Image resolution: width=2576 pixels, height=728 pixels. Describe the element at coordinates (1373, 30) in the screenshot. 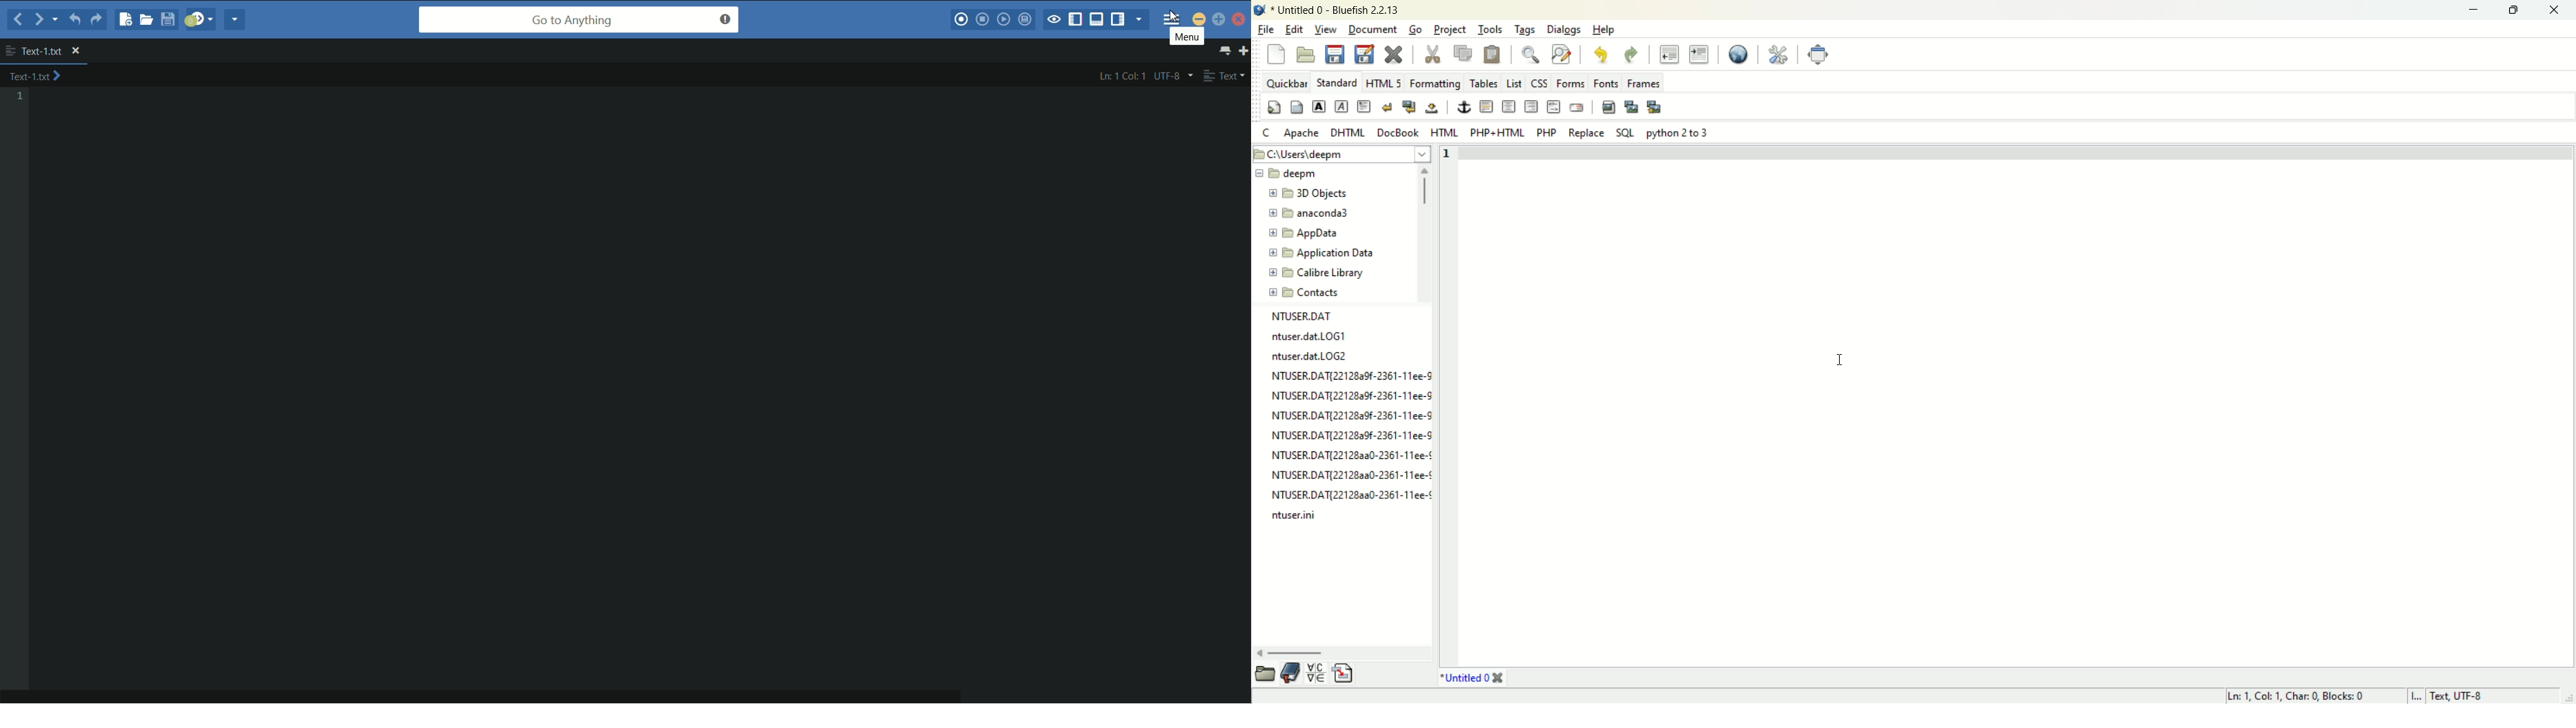

I see `document` at that location.